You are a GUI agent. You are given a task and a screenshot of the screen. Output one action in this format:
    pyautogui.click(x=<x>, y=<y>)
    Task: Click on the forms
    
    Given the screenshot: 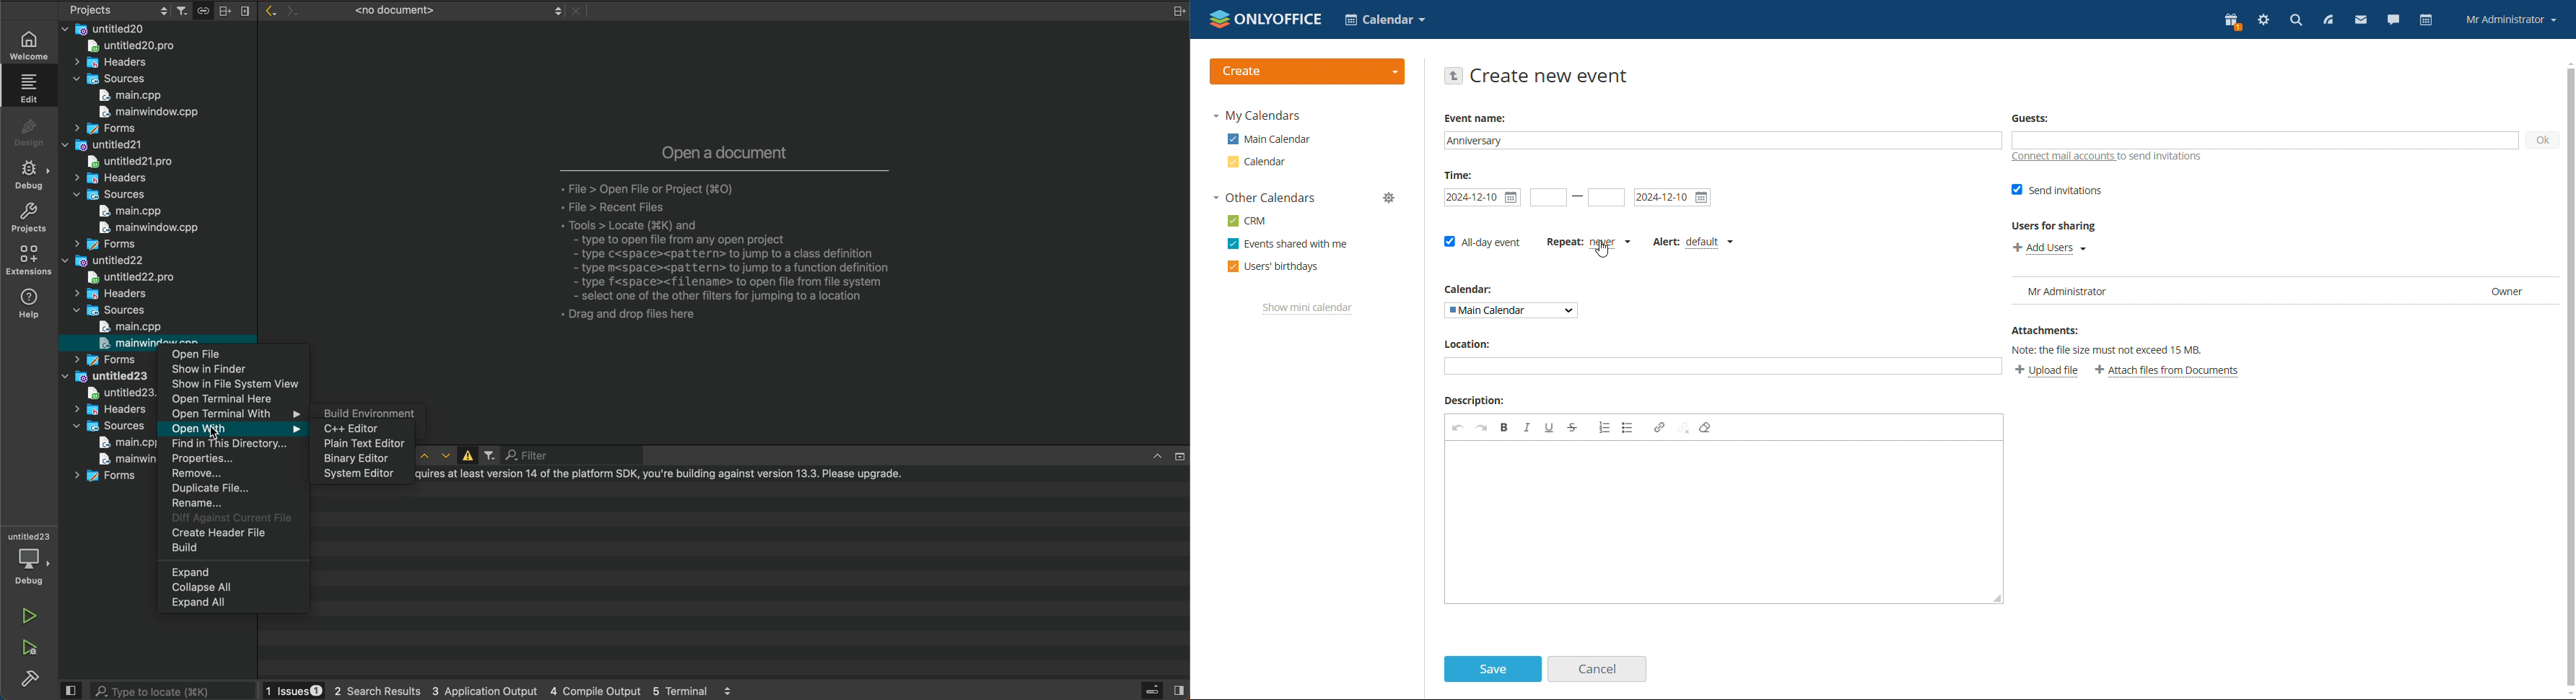 What is the action you would take?
    pyautogui.click(x=103, y=129)
    